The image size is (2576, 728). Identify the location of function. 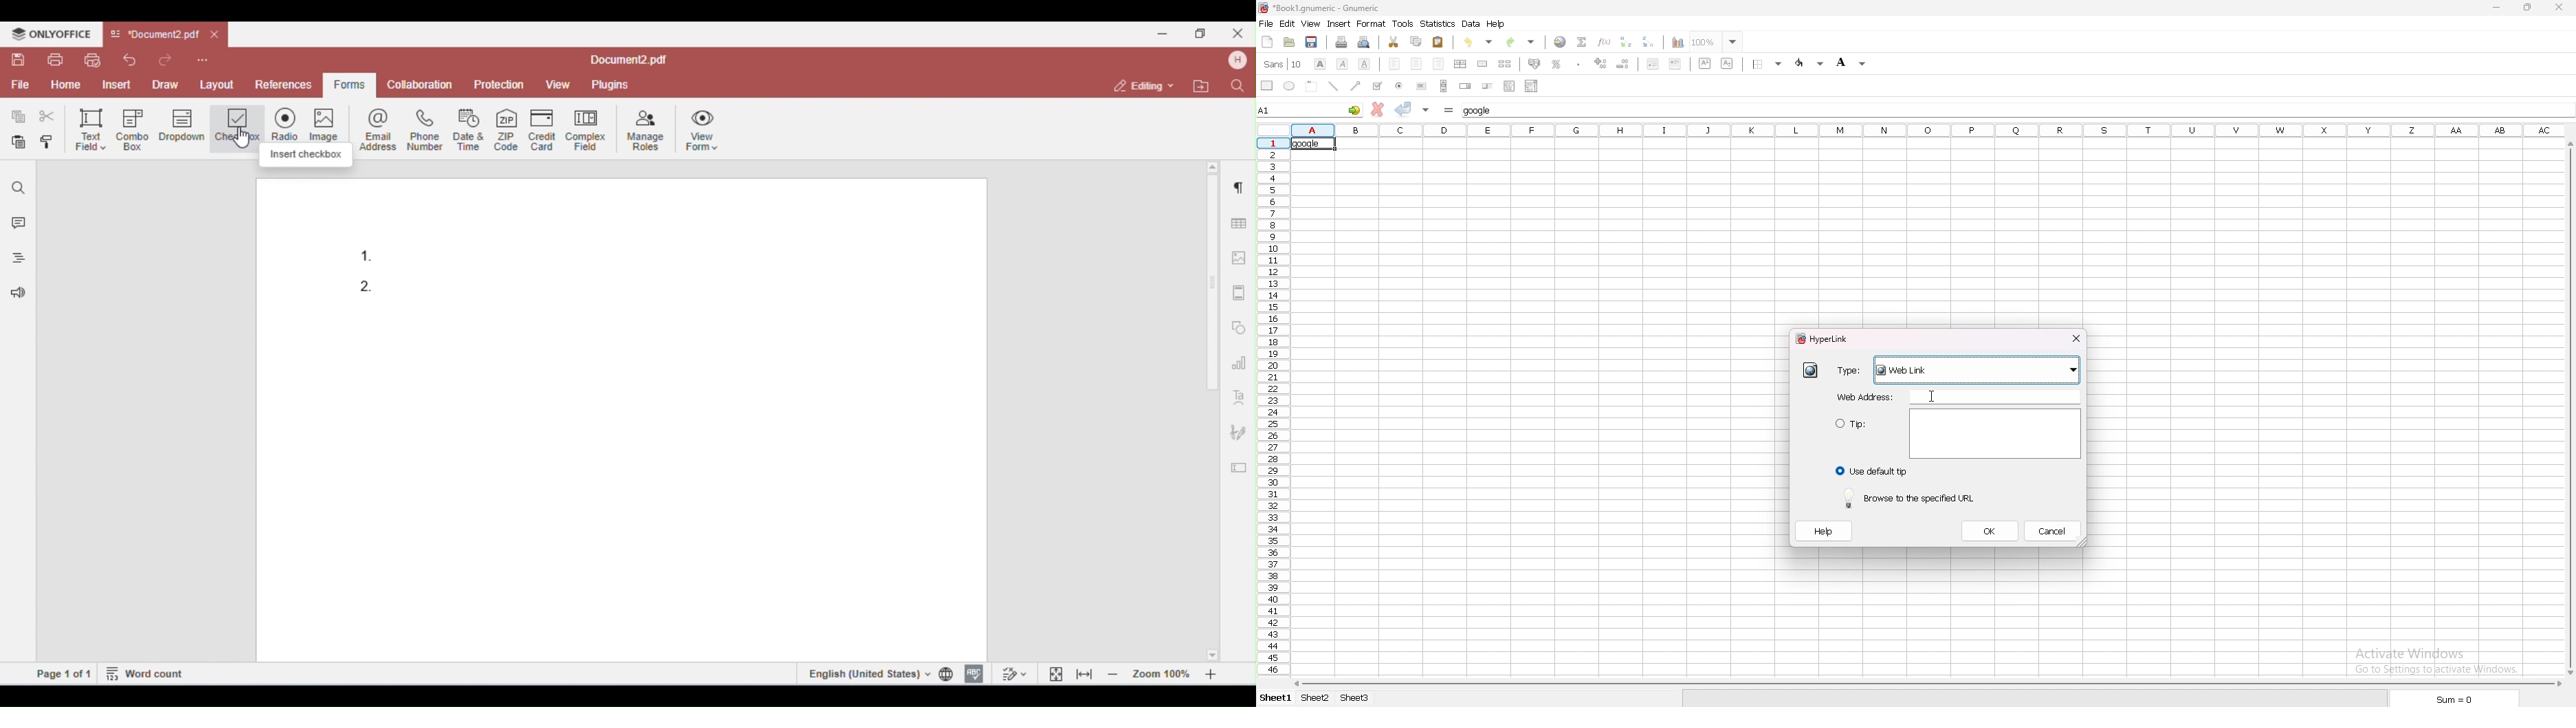
(1604, 42).